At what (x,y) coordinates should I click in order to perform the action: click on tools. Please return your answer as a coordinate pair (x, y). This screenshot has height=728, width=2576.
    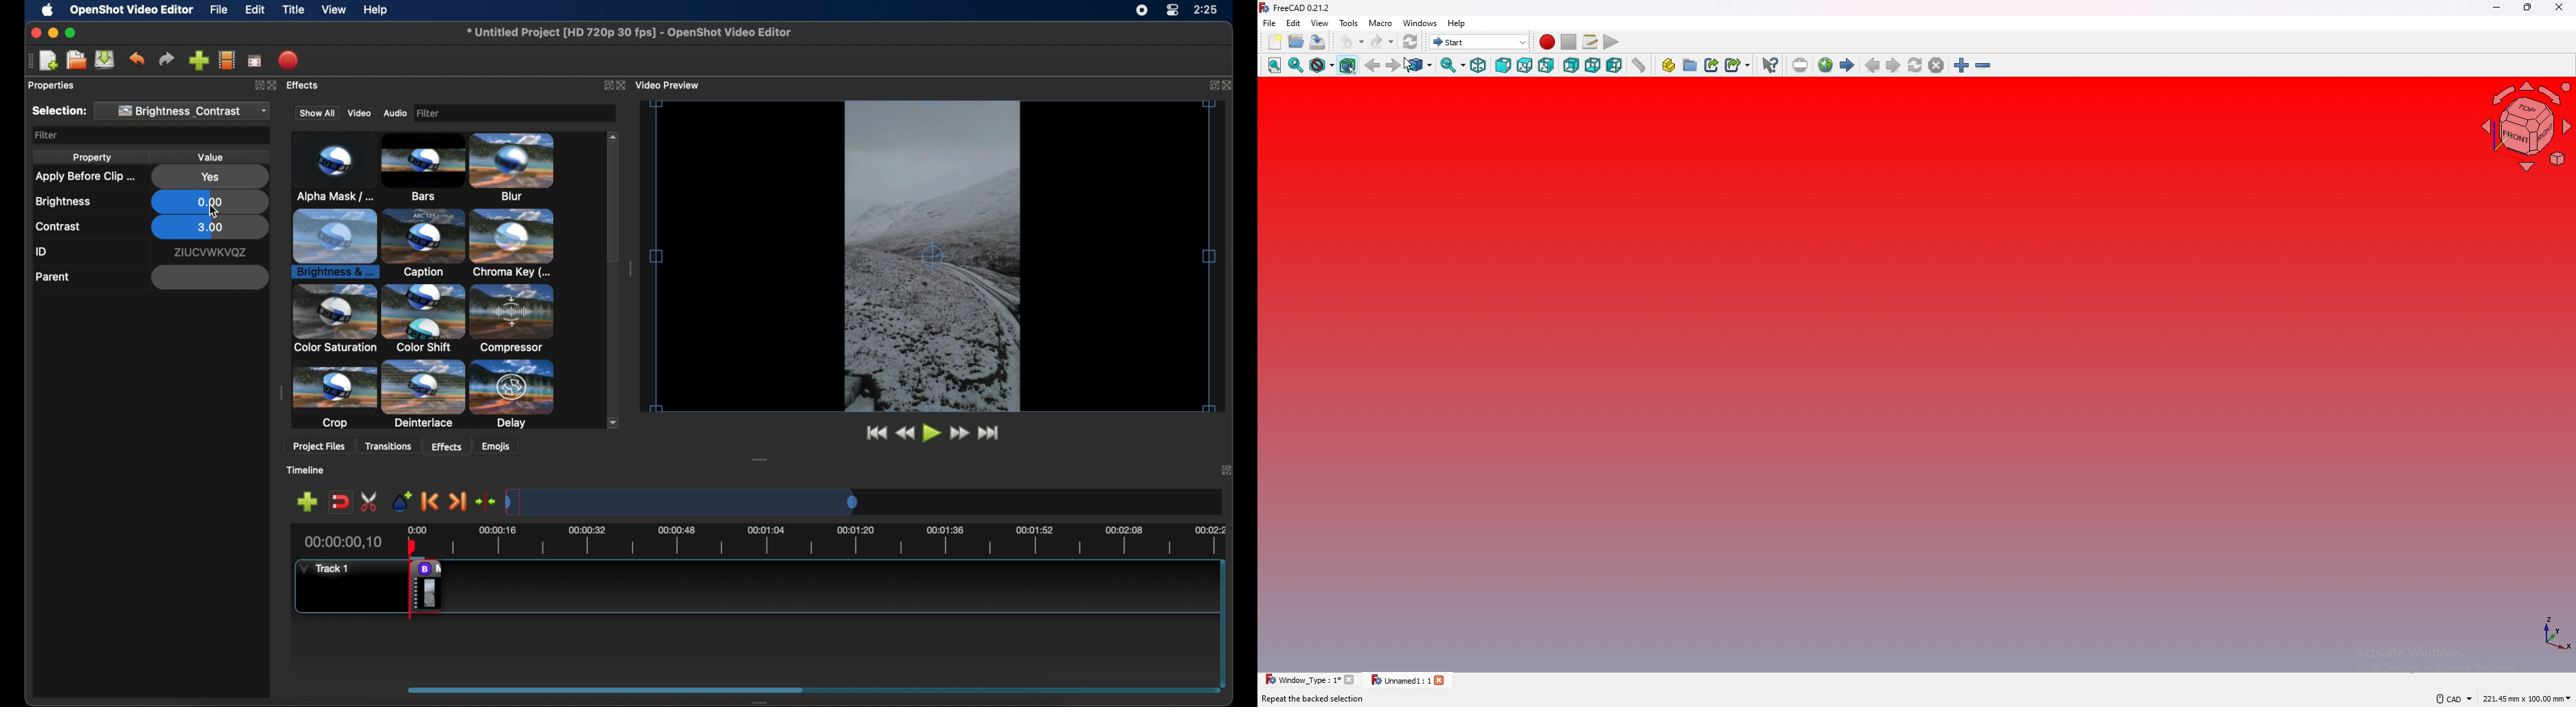
    Looking at the image, I should click on (1349, 22).